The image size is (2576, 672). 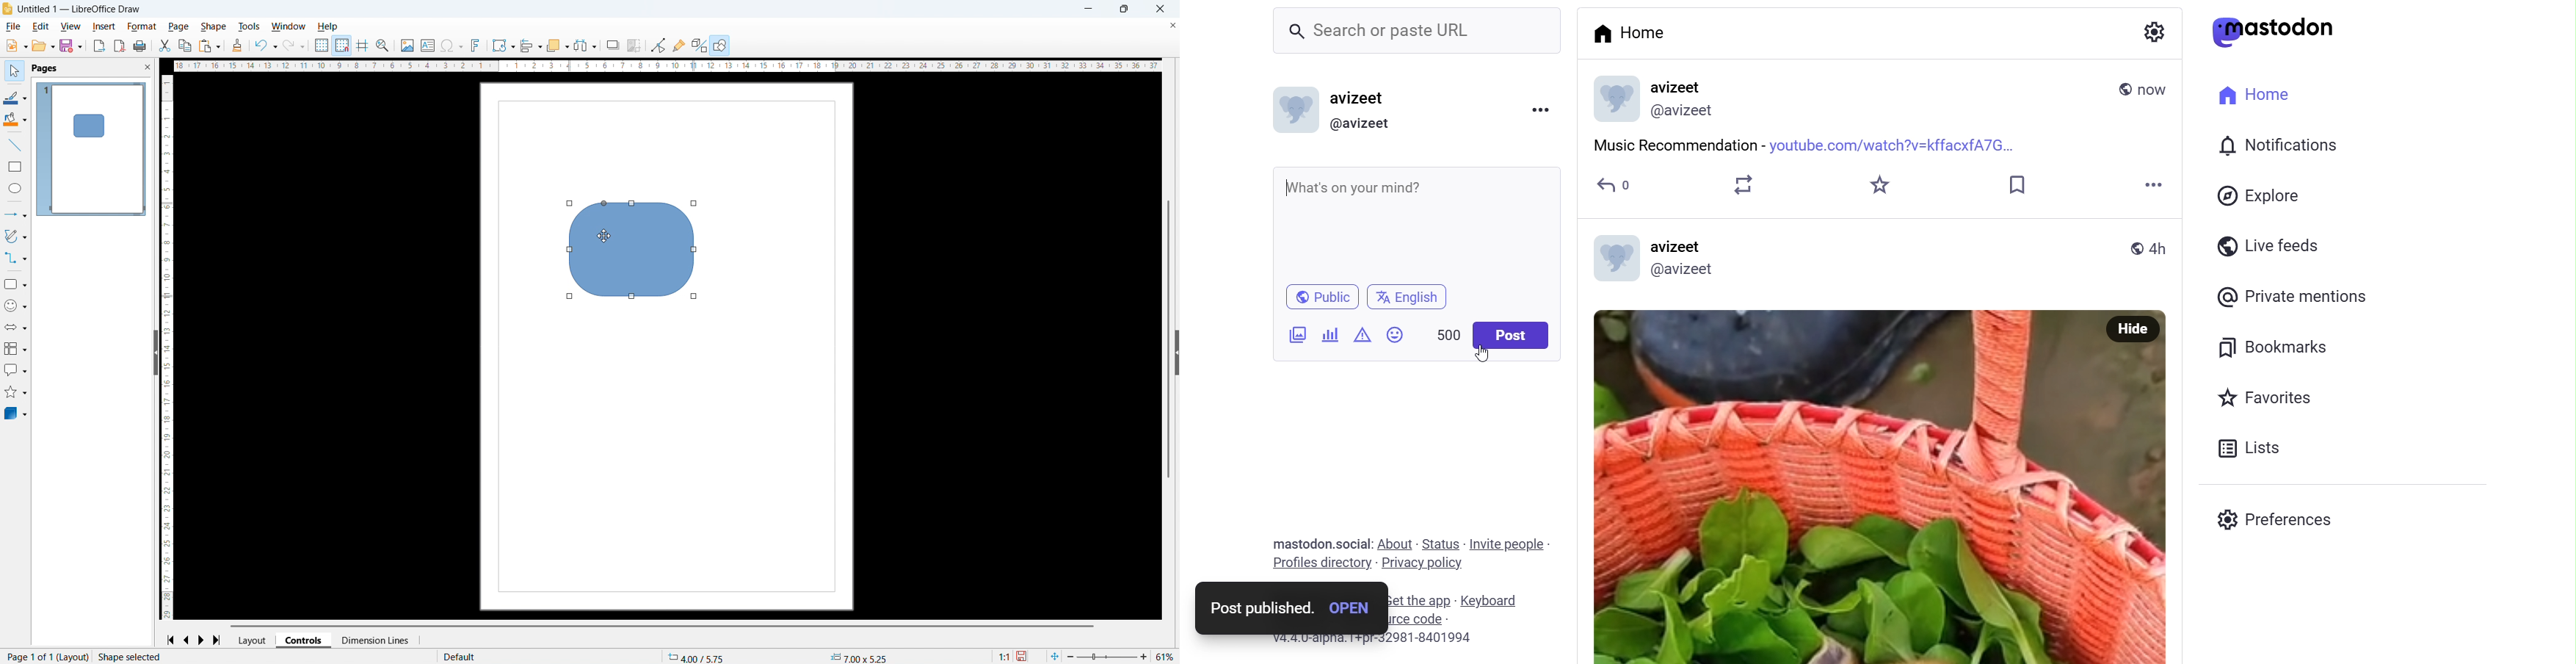 I want to click on post published, so click(x=1255, y=607).